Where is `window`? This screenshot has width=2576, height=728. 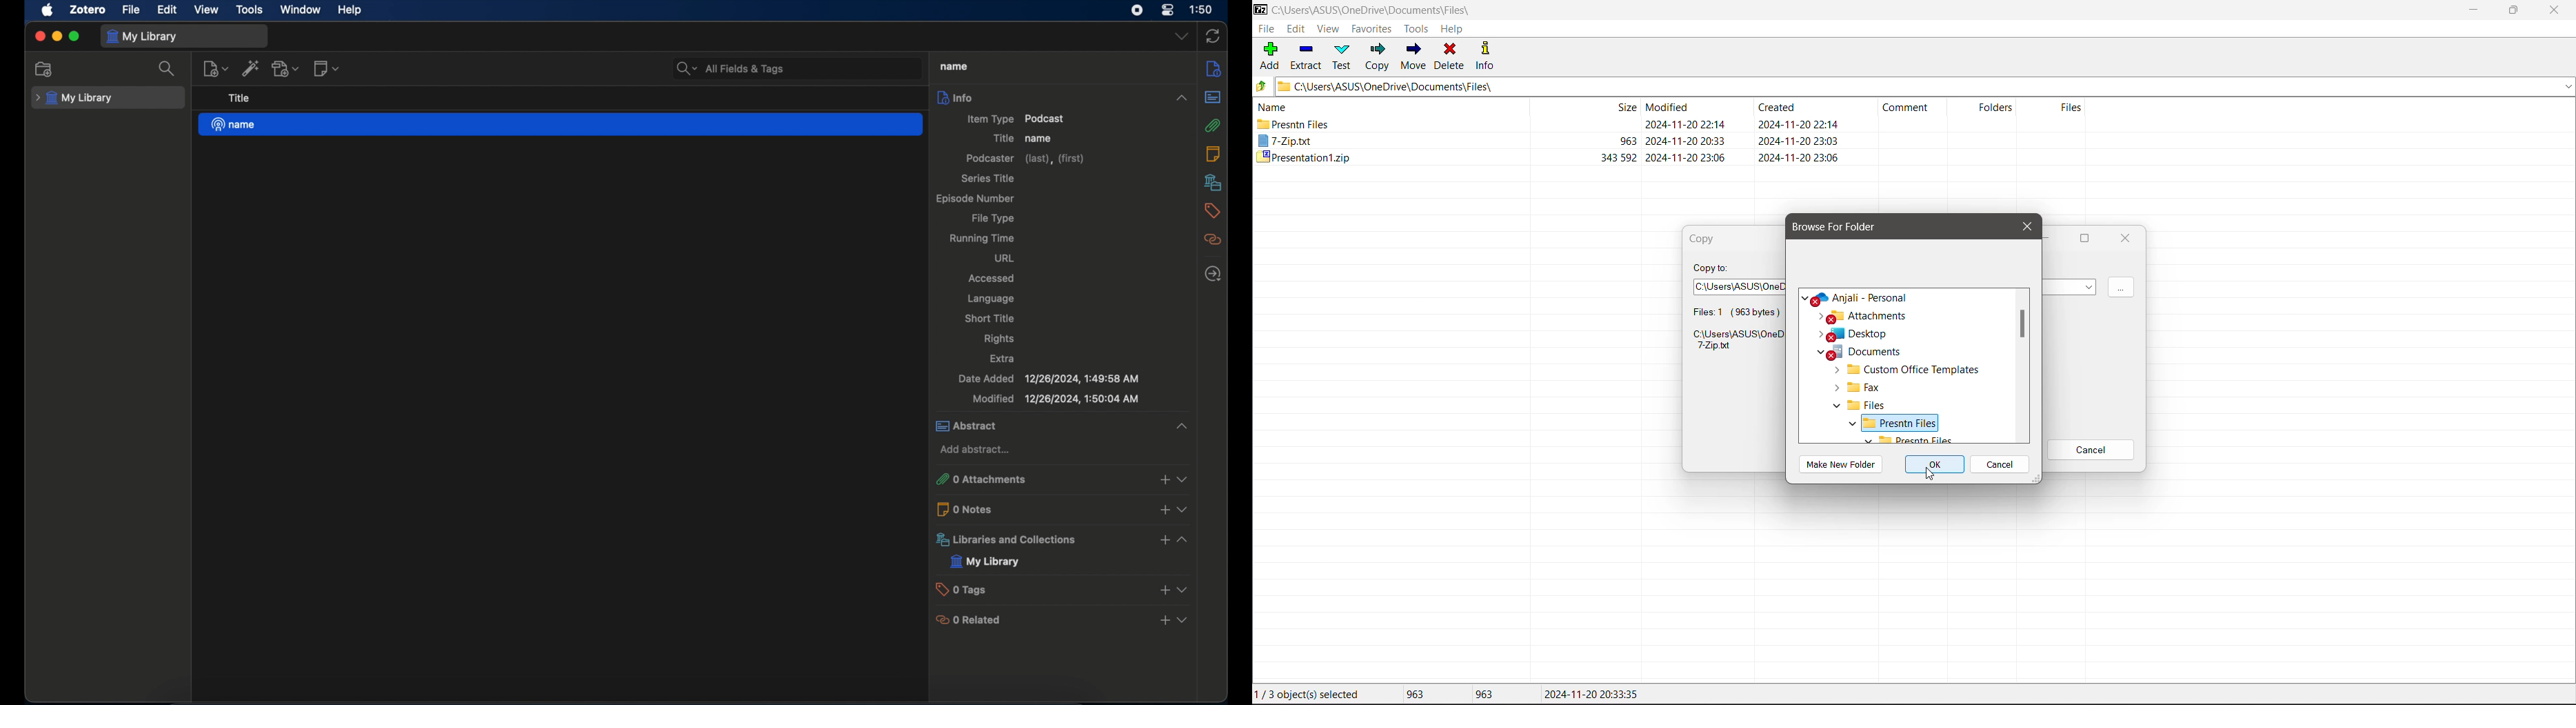 window is located at coordinates (301, 9).